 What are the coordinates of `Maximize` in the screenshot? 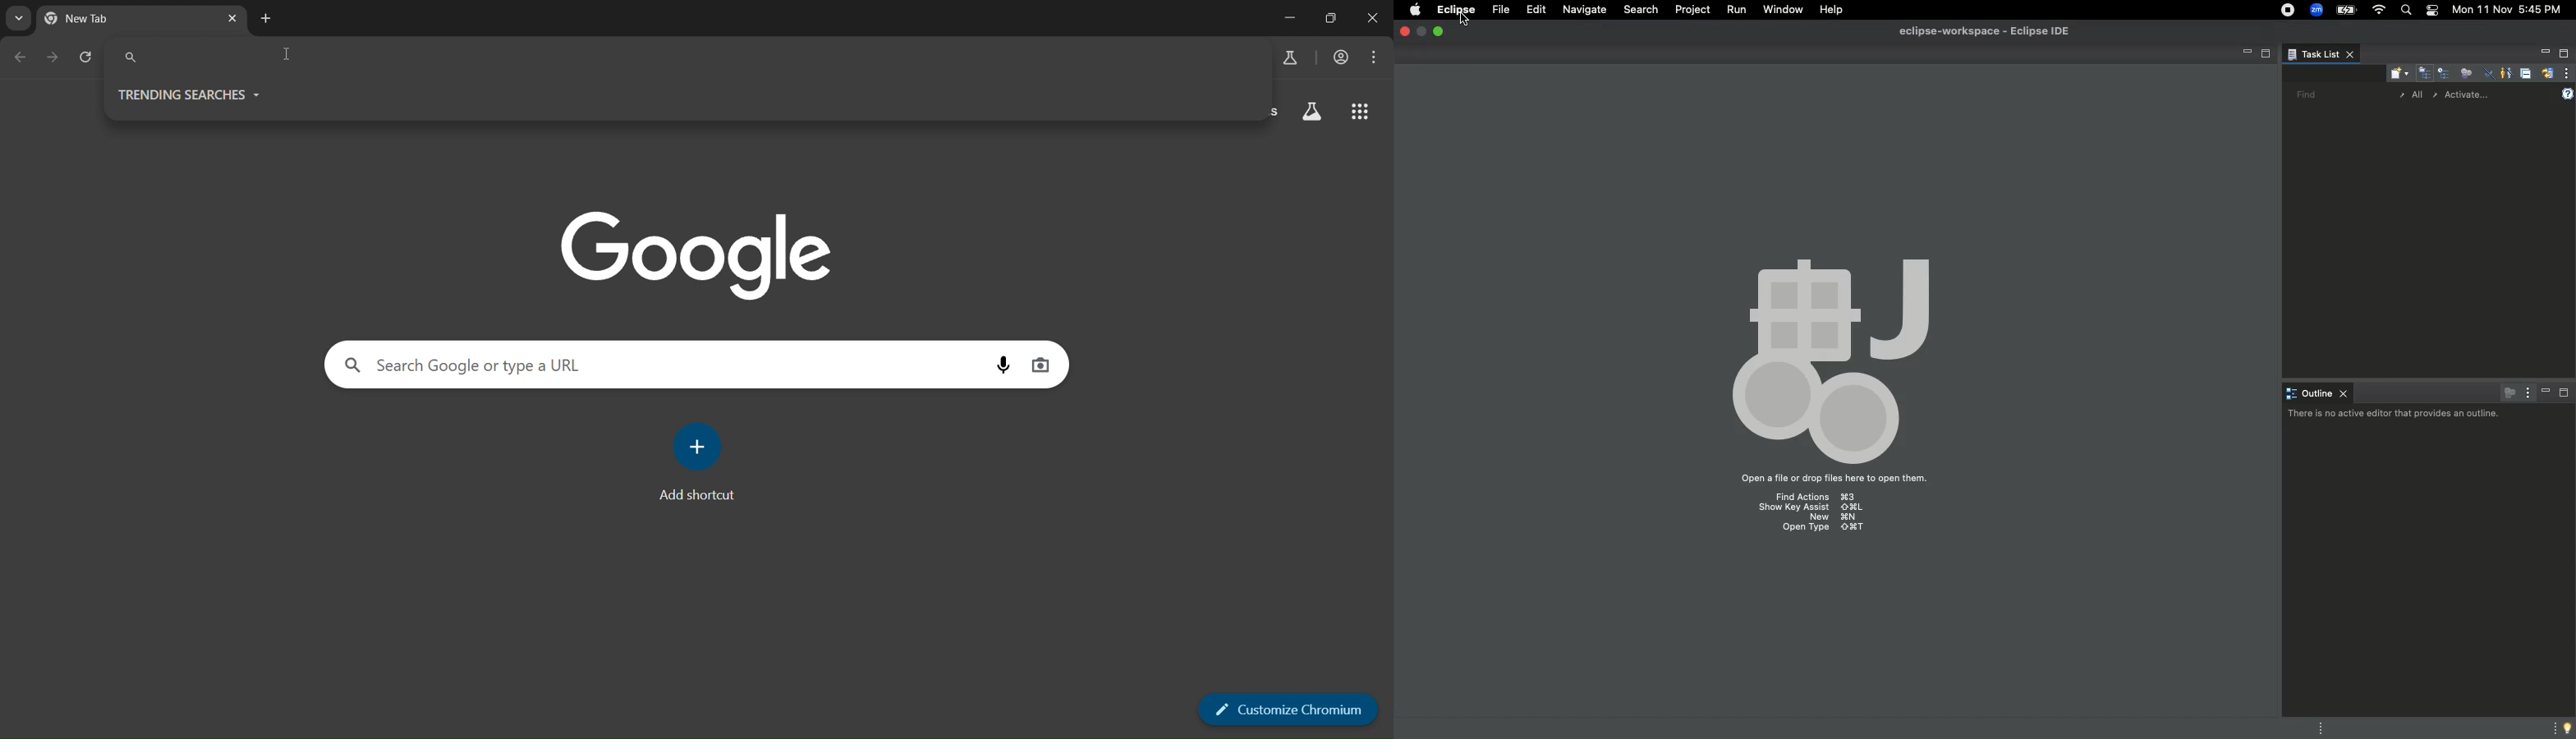 It's located at (2266, 56).